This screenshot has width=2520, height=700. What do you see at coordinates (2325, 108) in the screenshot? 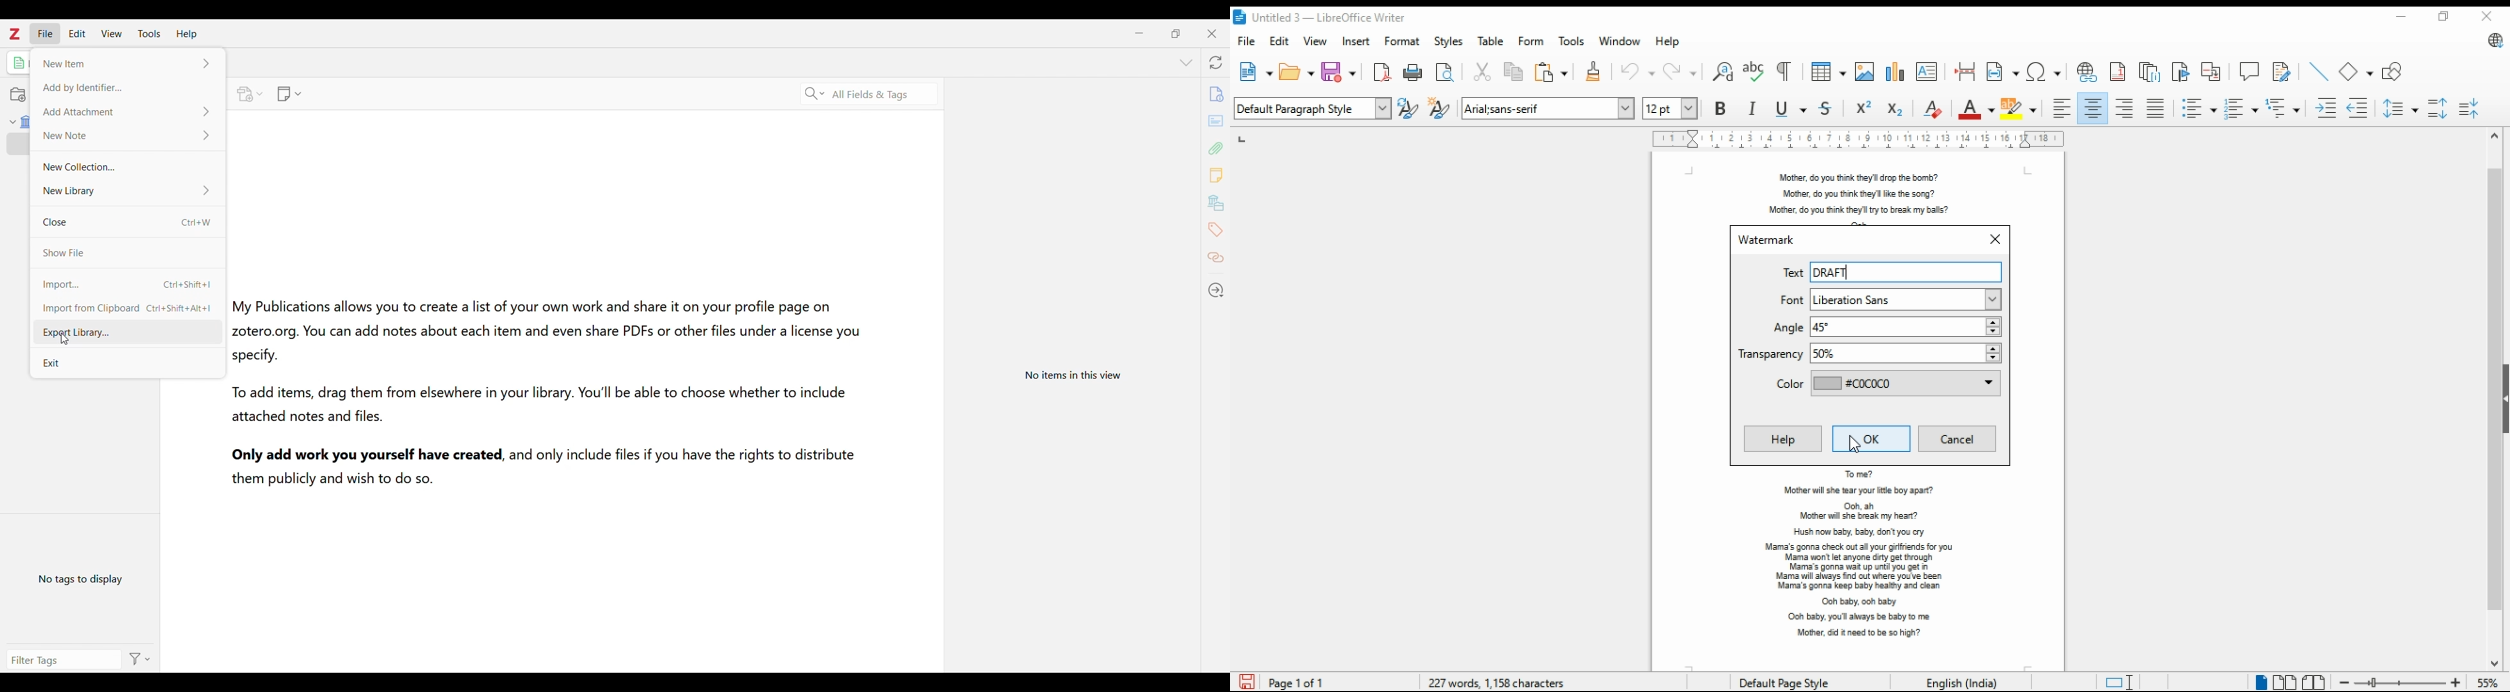
I see `increase indent` at bounding box center [2325, 108].